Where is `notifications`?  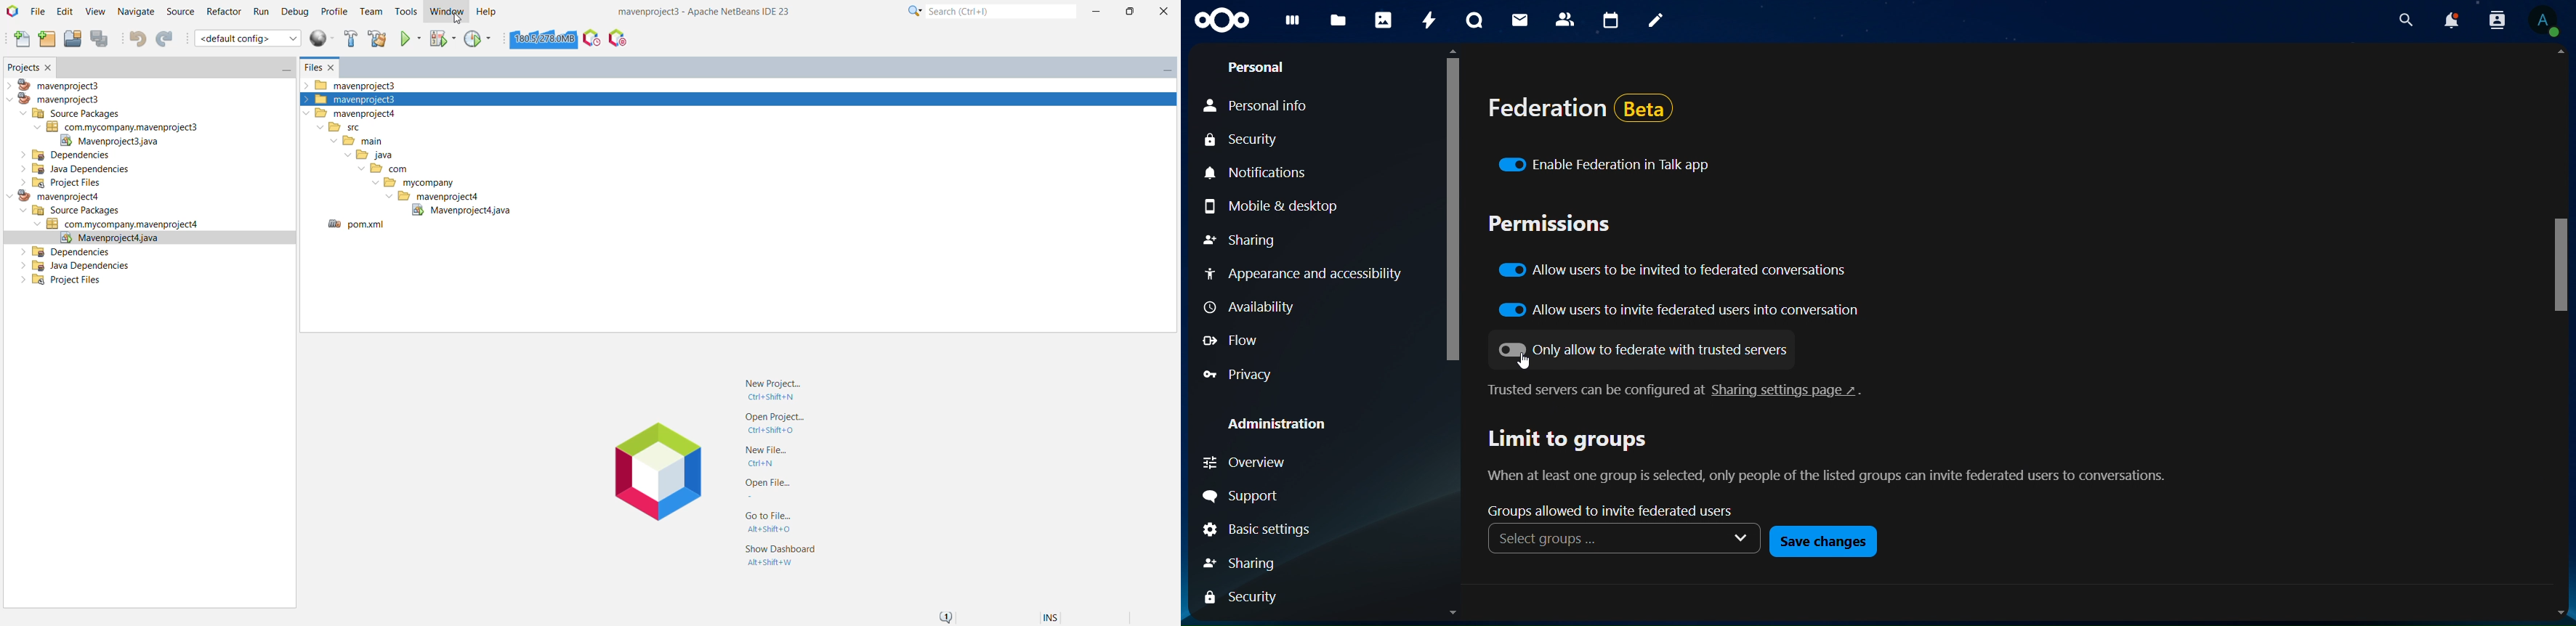
notifications is located at coordinates (2450, 20).